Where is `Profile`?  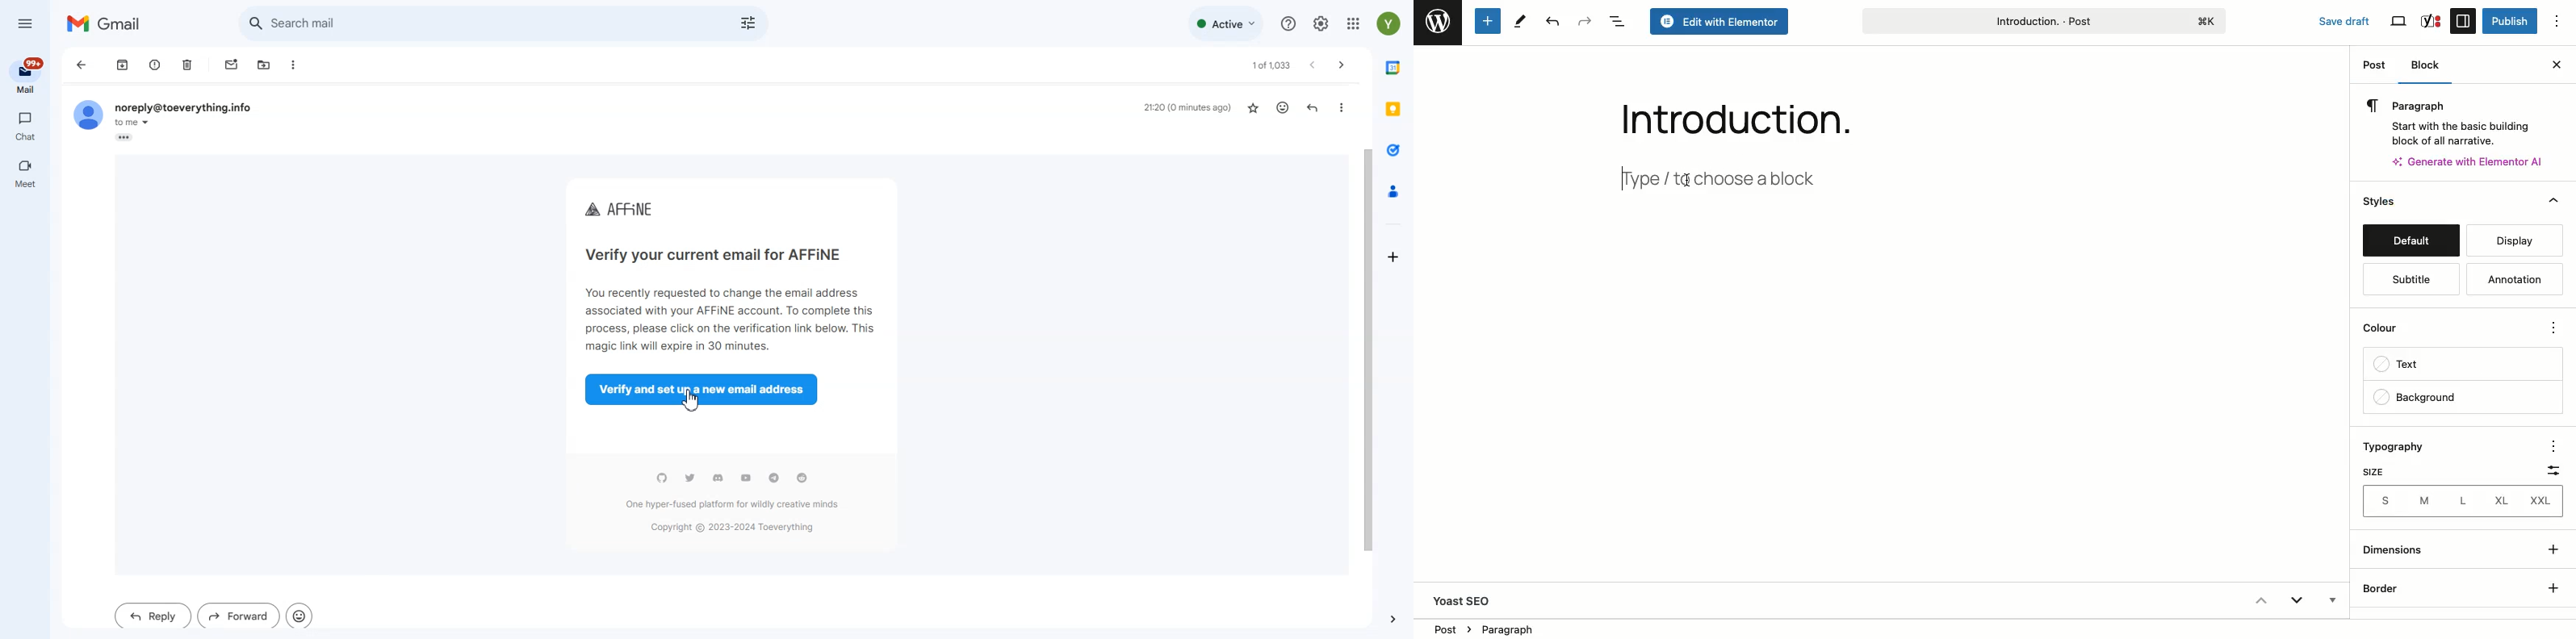
Profile is located at coordinates (86, 116).